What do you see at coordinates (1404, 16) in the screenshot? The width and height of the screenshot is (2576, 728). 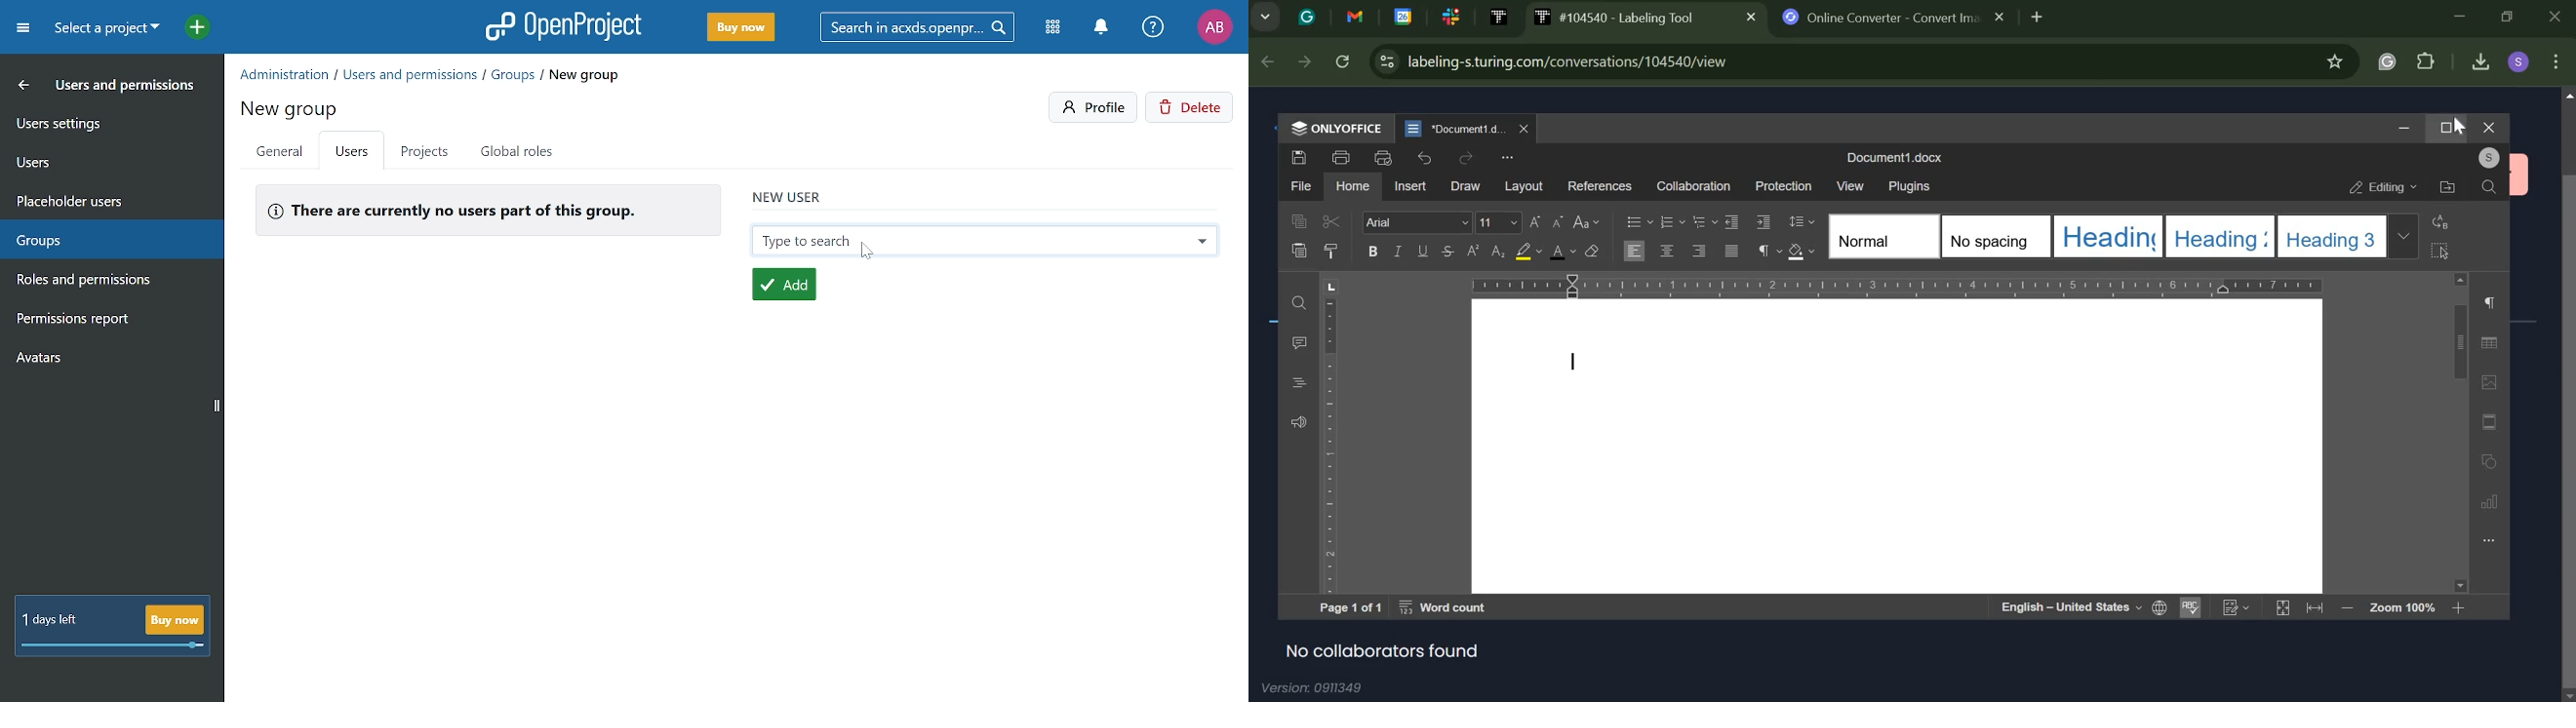 I see `logo` at bounding box center [1404, 16].